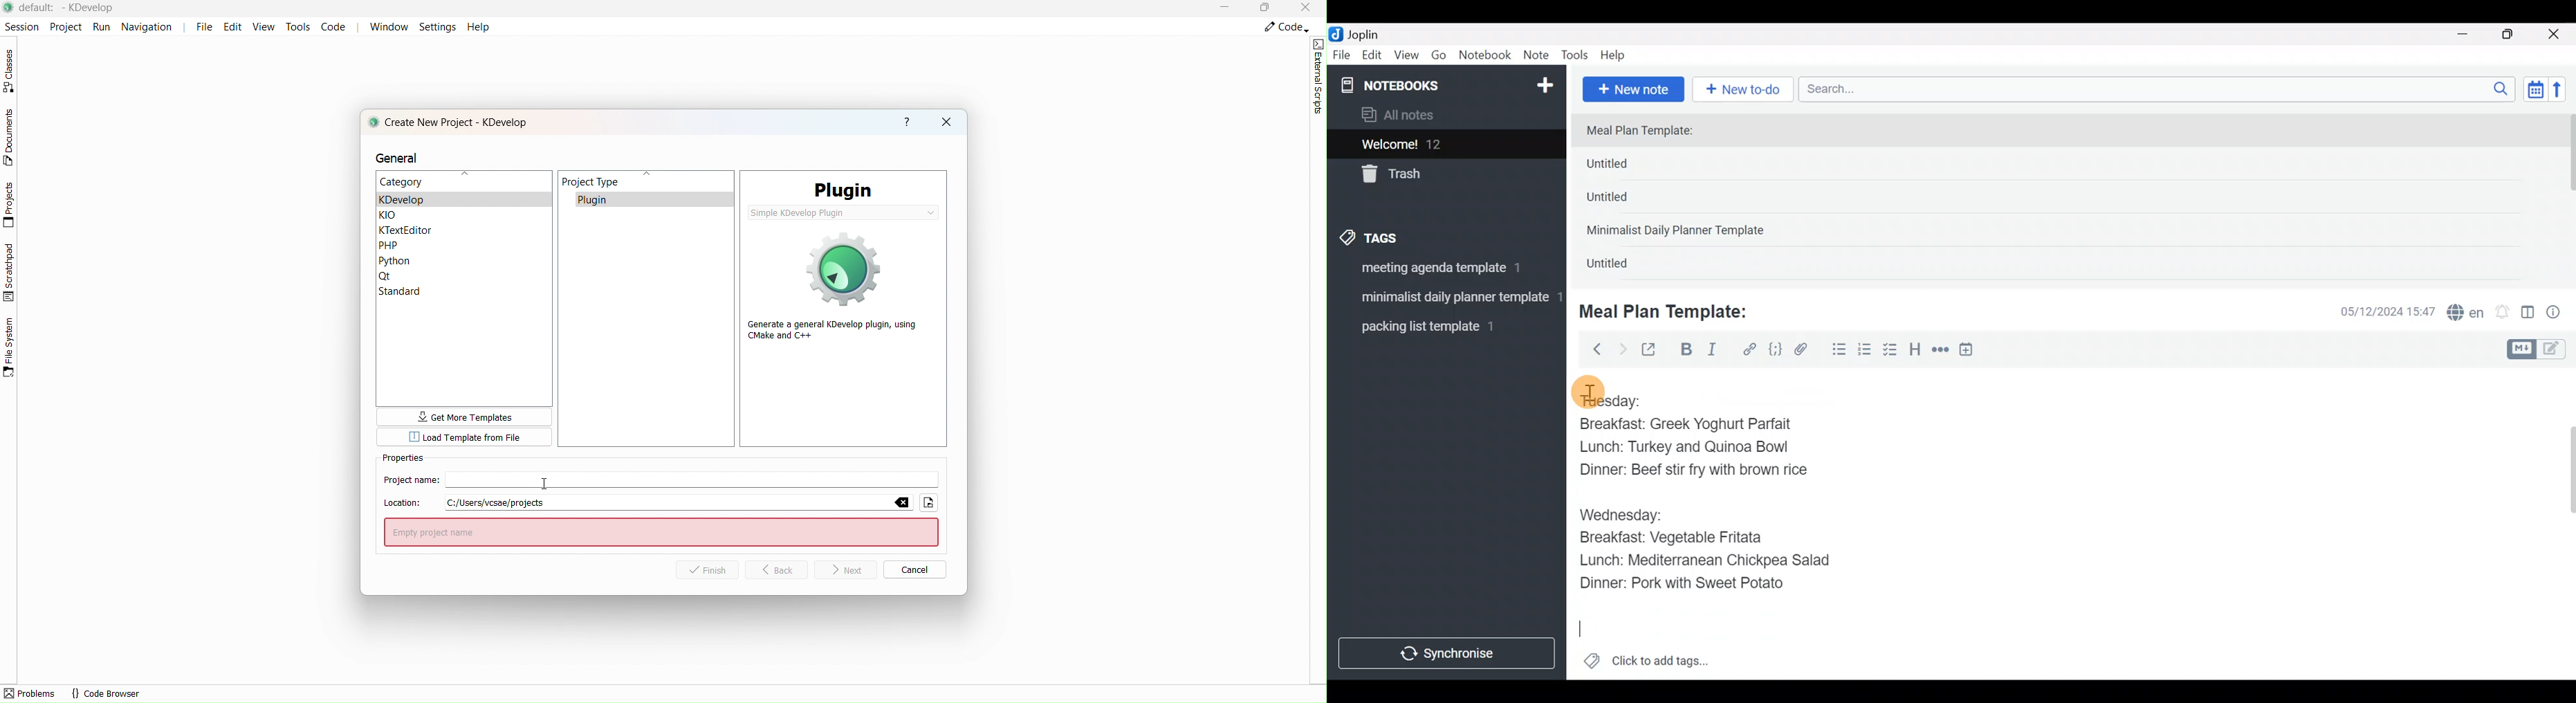 This screenshot has height=728, width=2576. I want to click on Tuesday:, so click(1611, 399).